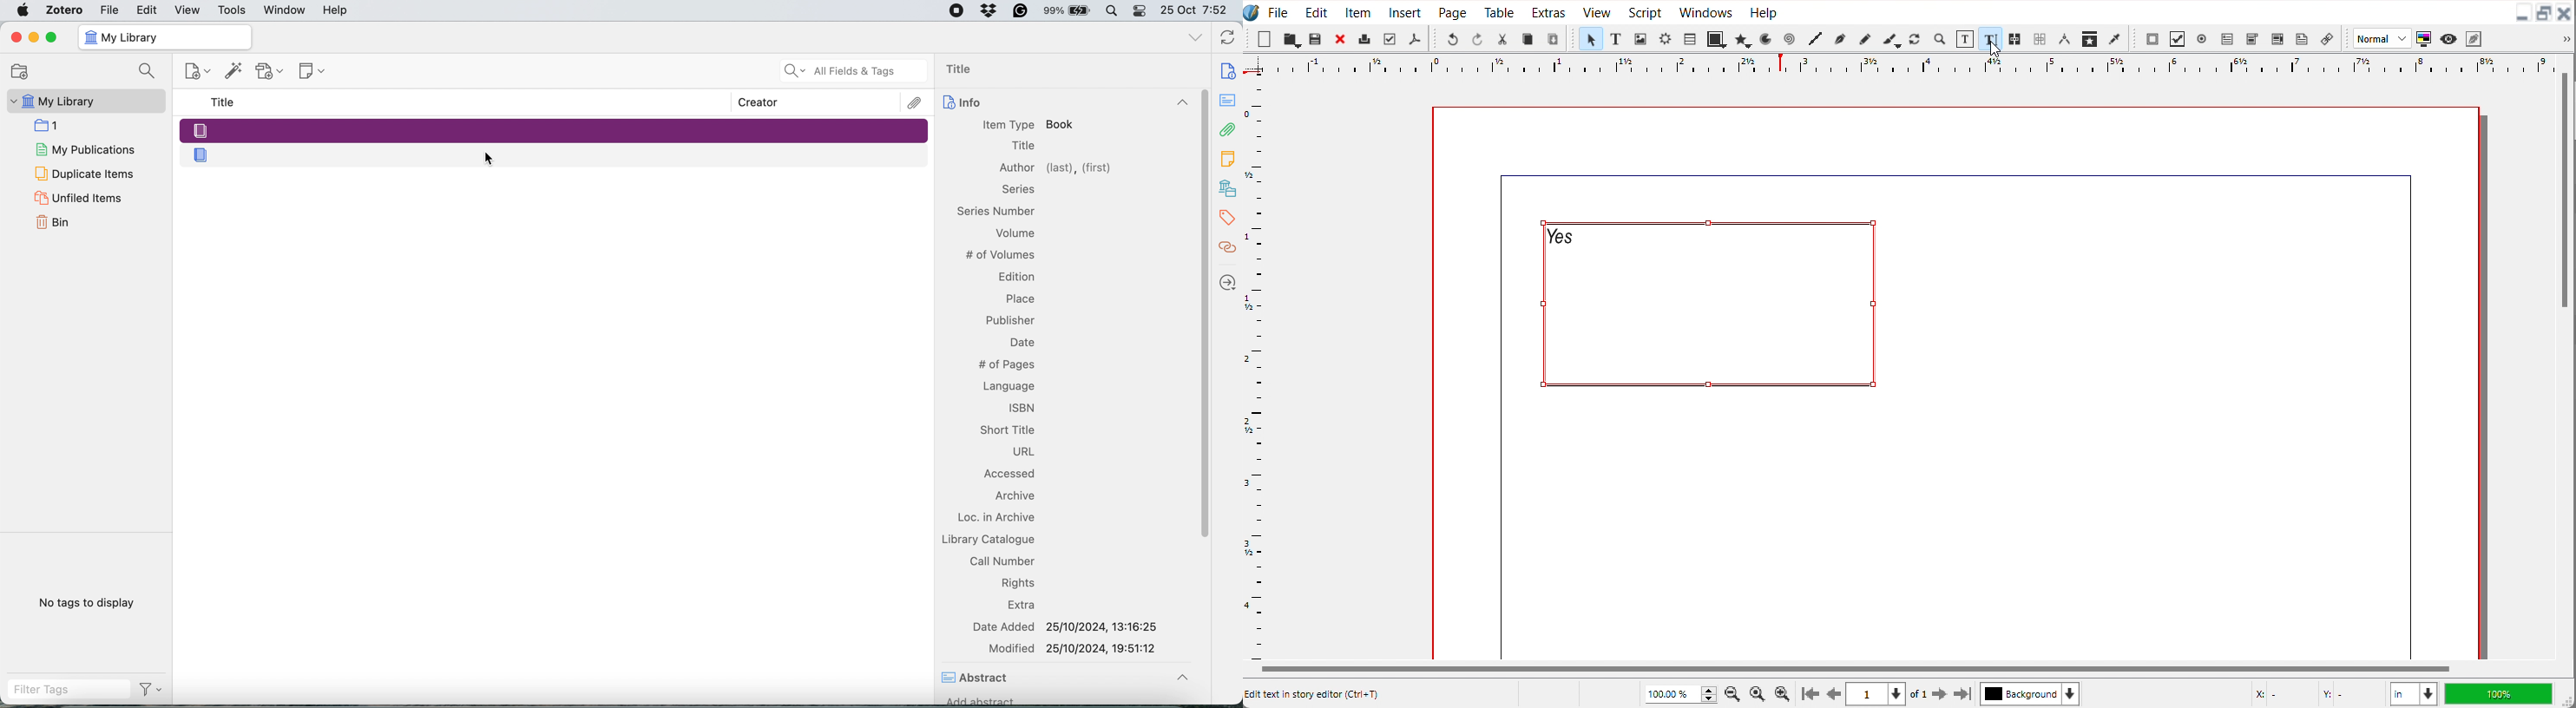  What do you see at coordinates (1909, 64) in the screenshot?
I see `Horizontal scale` at bounding box center [1909, 64].